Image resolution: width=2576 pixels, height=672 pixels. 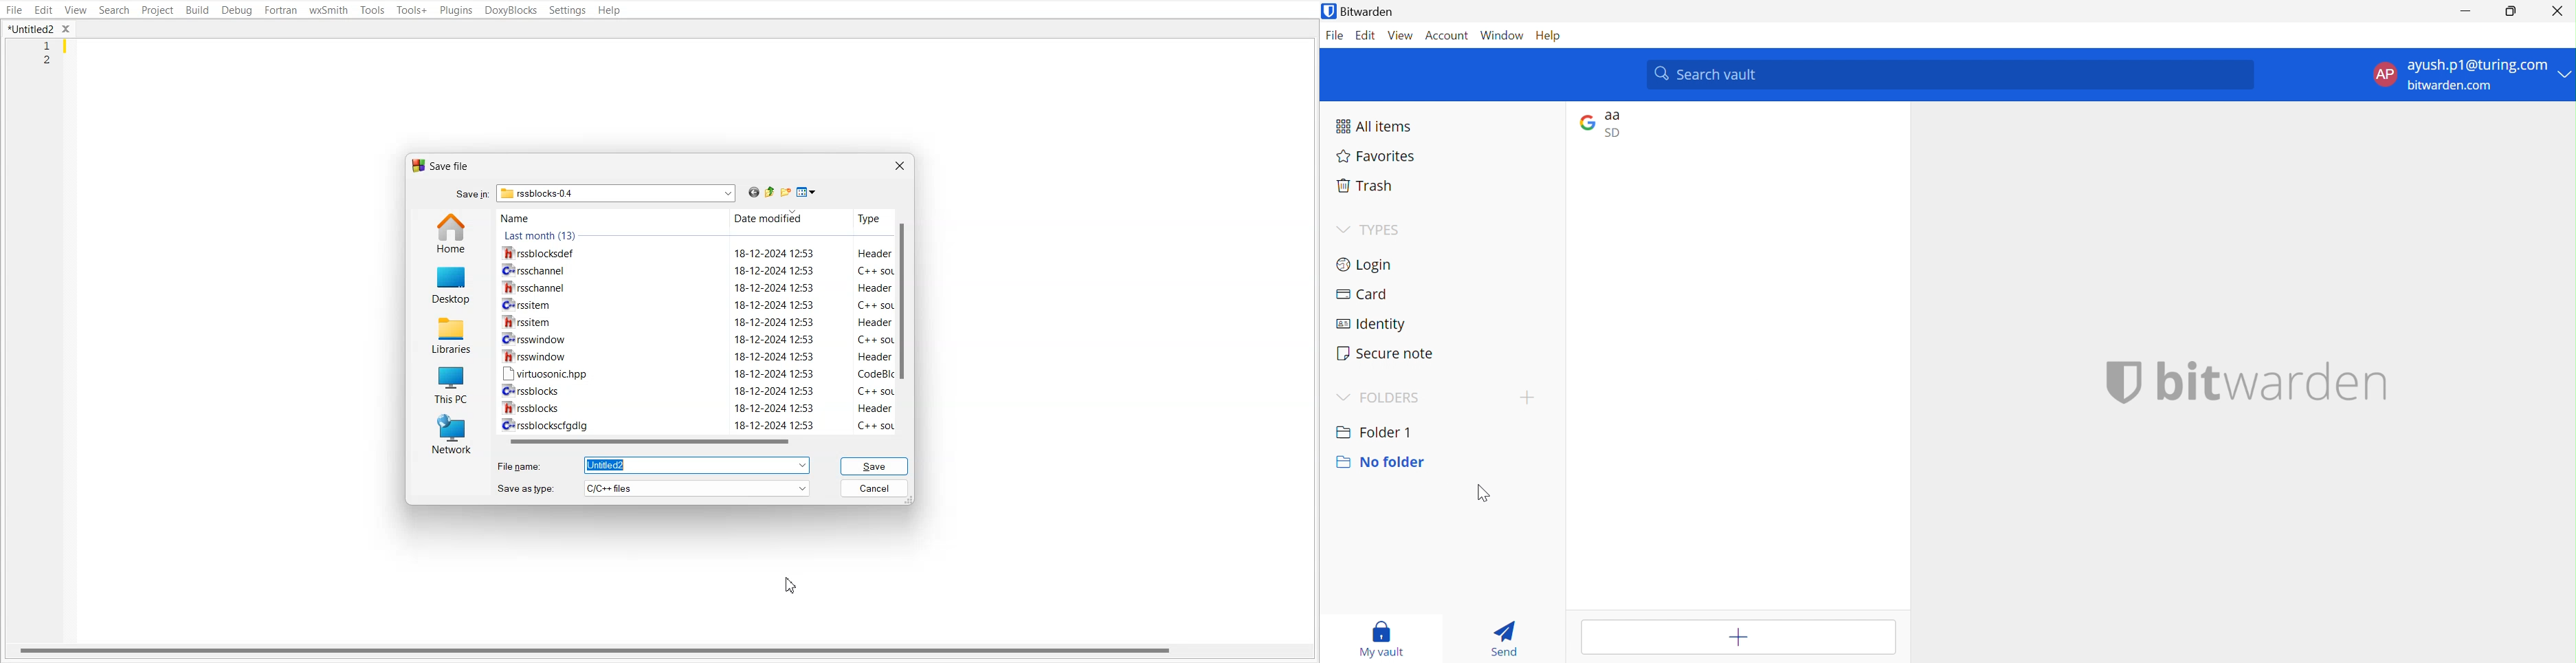 I want to click on Home, so click(x=451, y=232).